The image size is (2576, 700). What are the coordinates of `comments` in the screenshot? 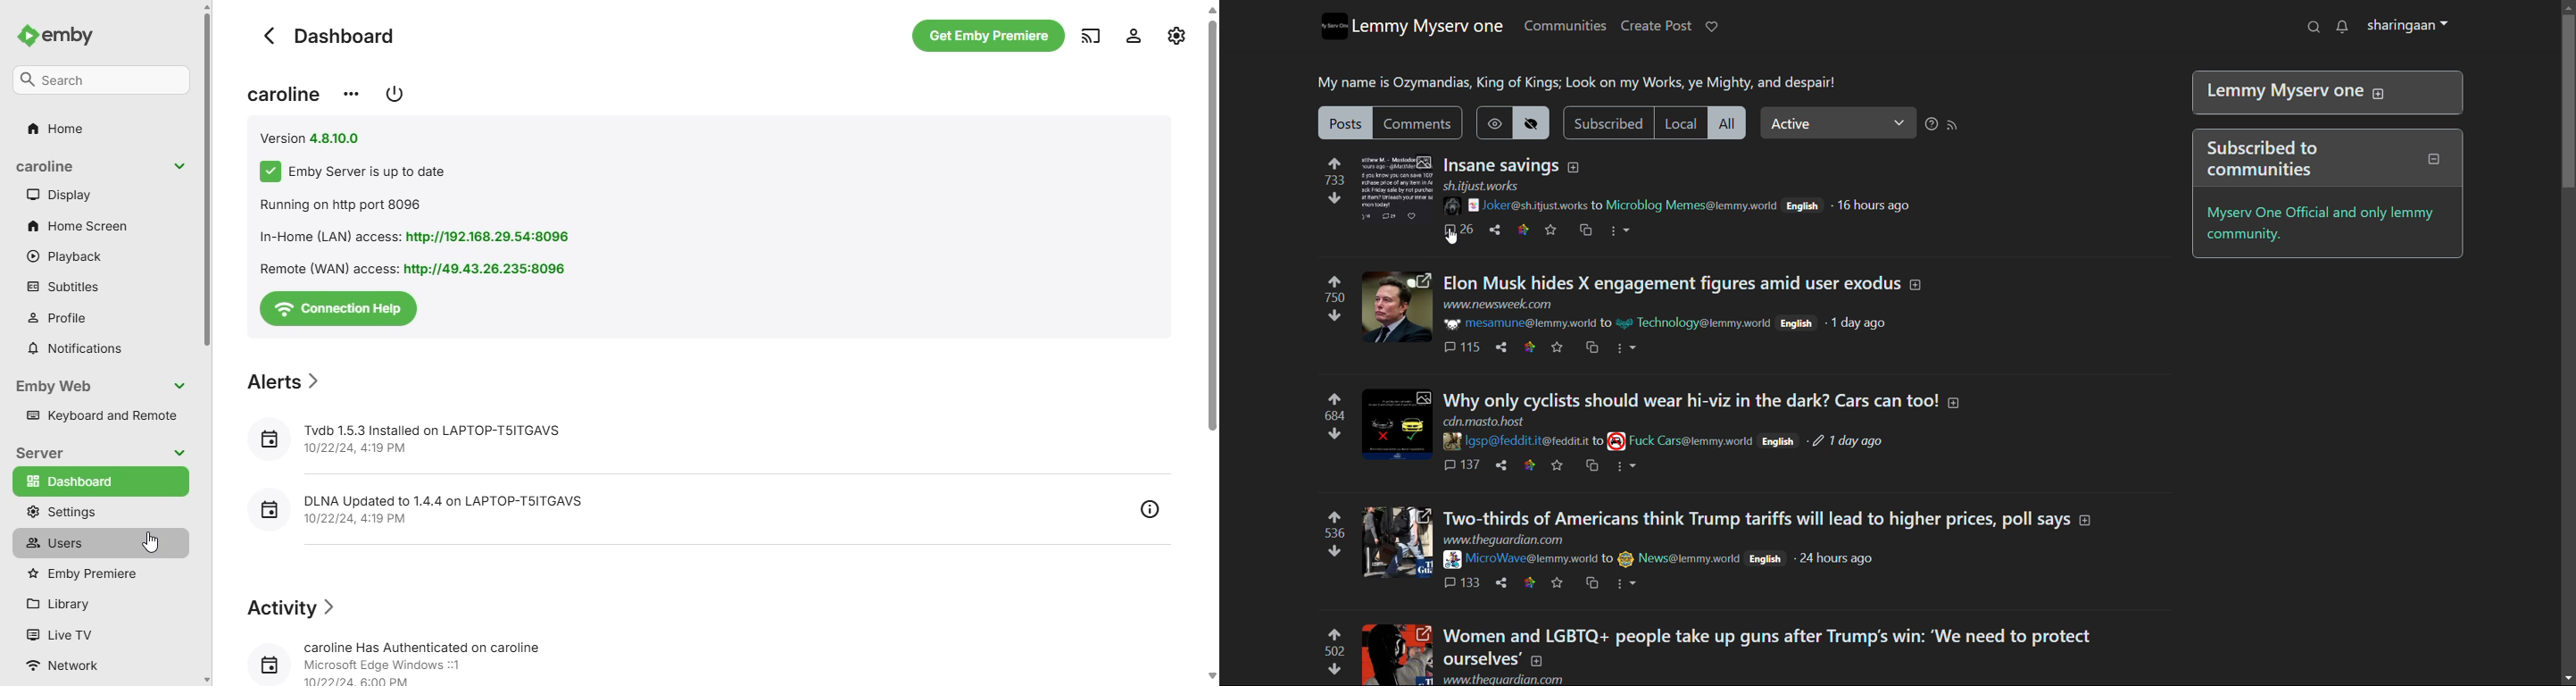 It's located at (1458, 230).